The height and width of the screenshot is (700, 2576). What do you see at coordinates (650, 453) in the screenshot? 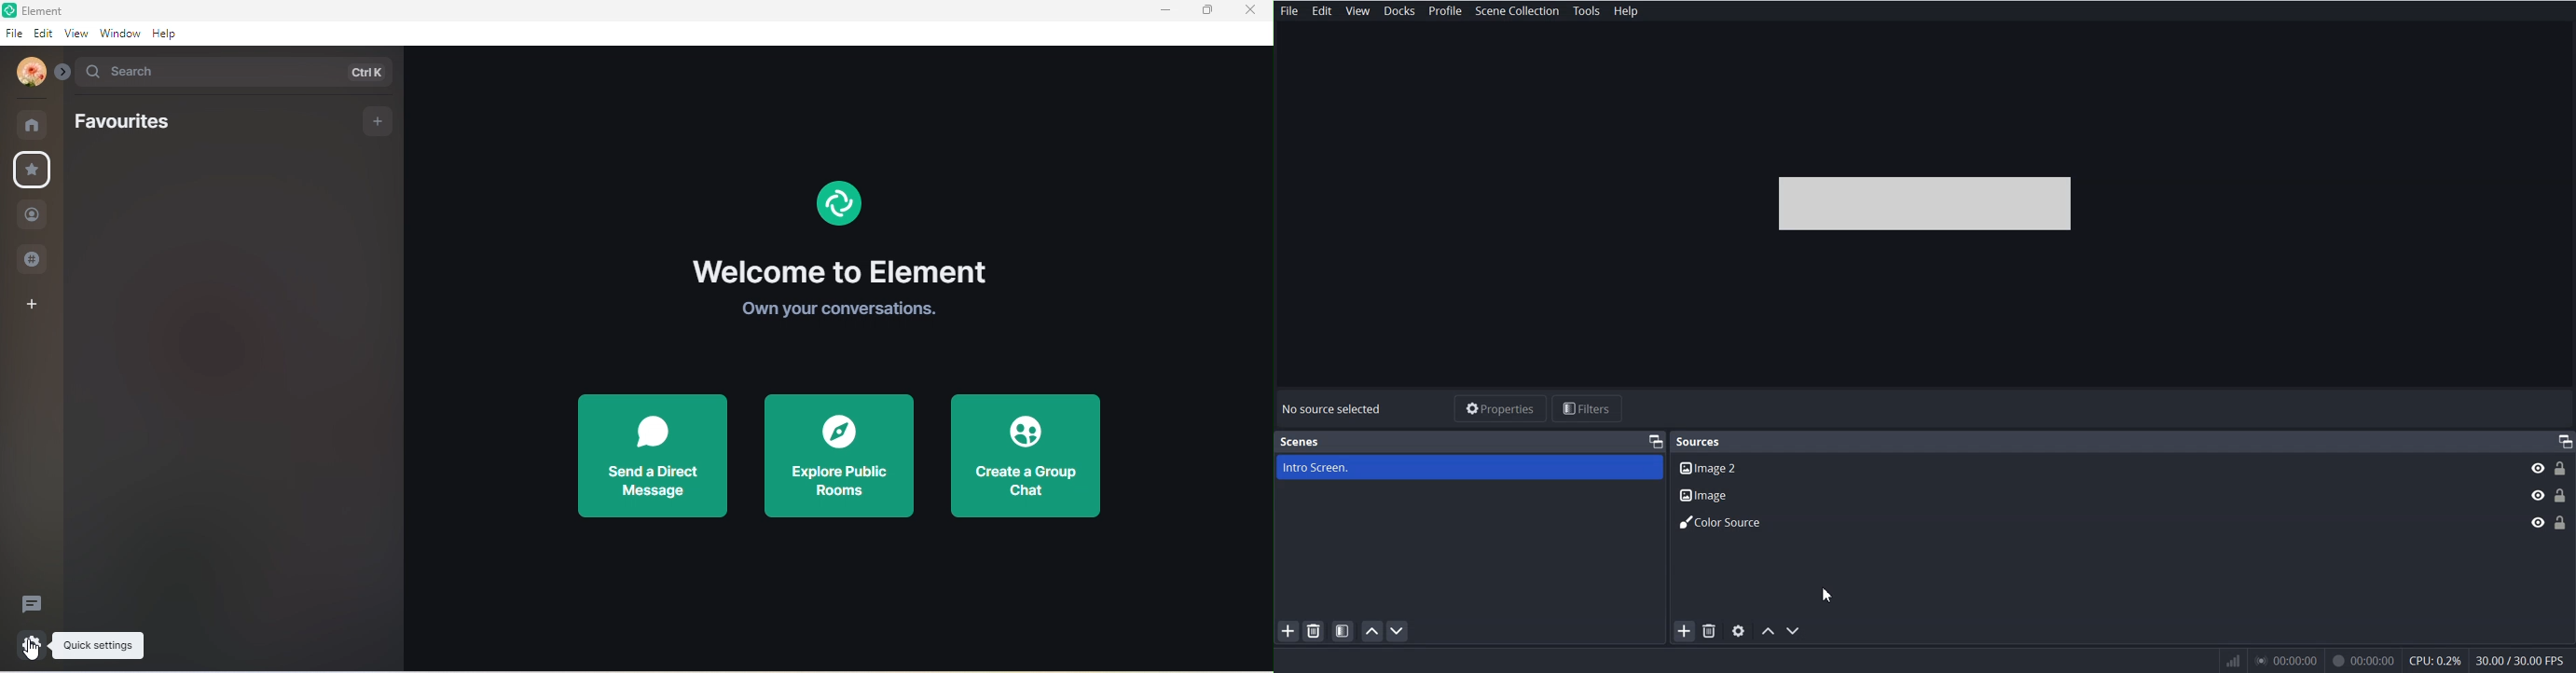
I see `send a direct message` at bounding box center [650, 453].